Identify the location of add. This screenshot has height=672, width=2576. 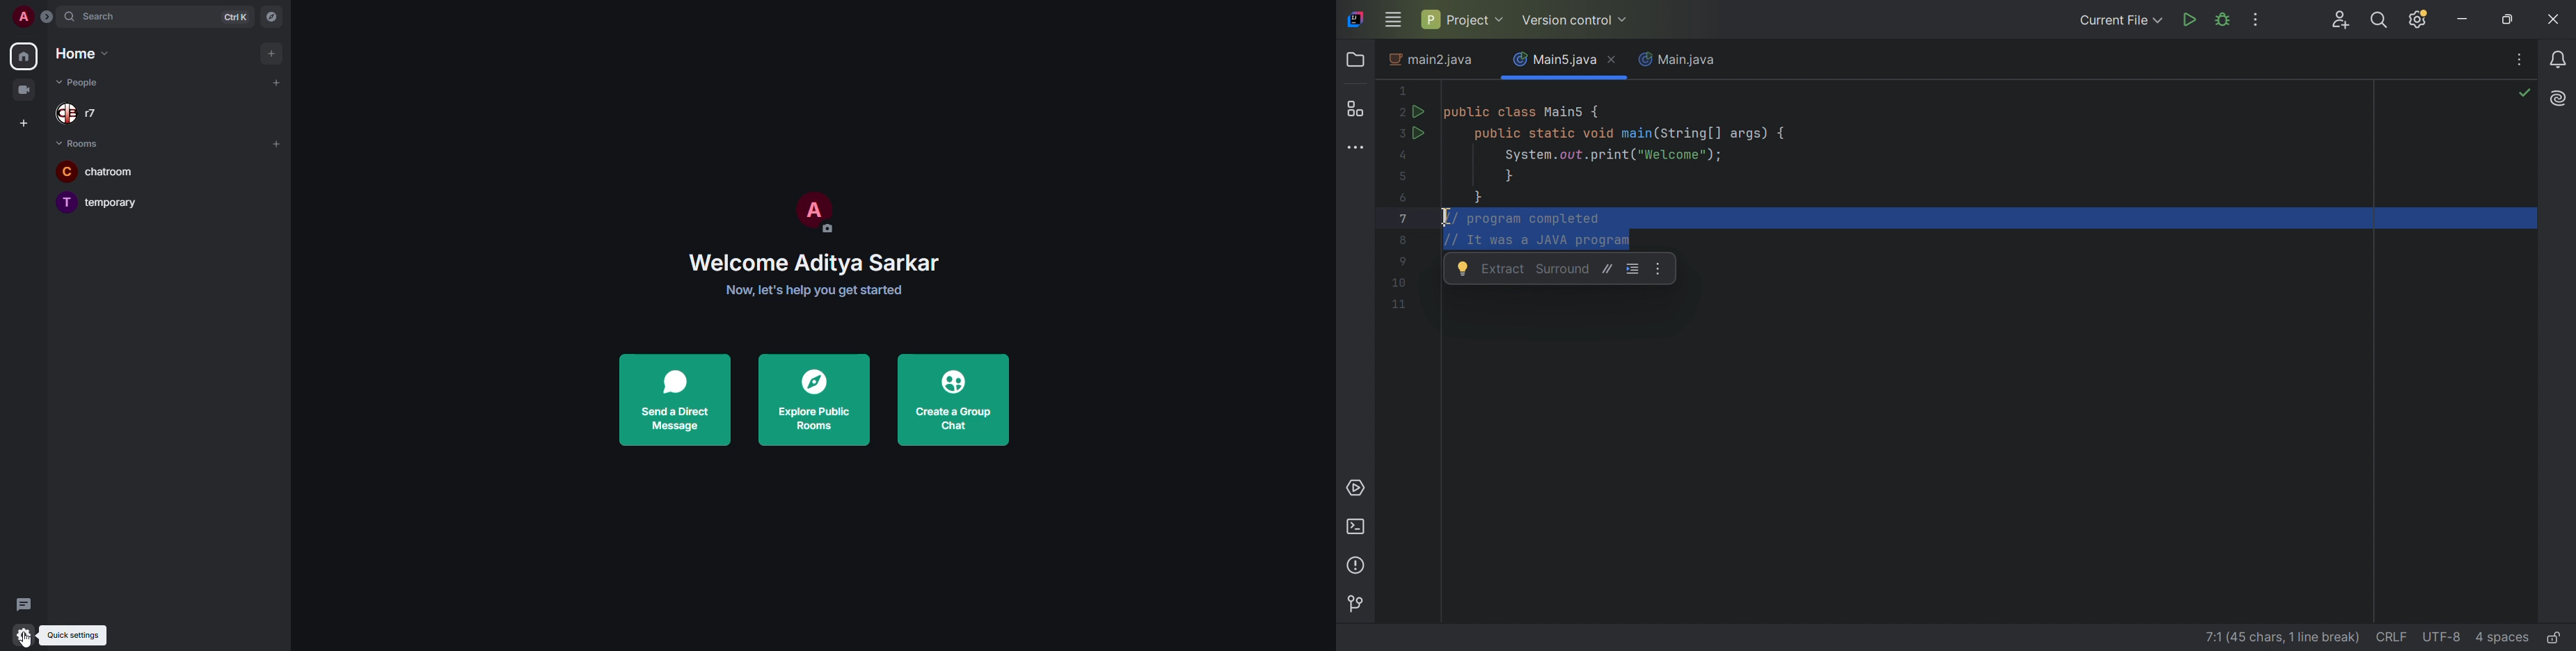
(276, 82).